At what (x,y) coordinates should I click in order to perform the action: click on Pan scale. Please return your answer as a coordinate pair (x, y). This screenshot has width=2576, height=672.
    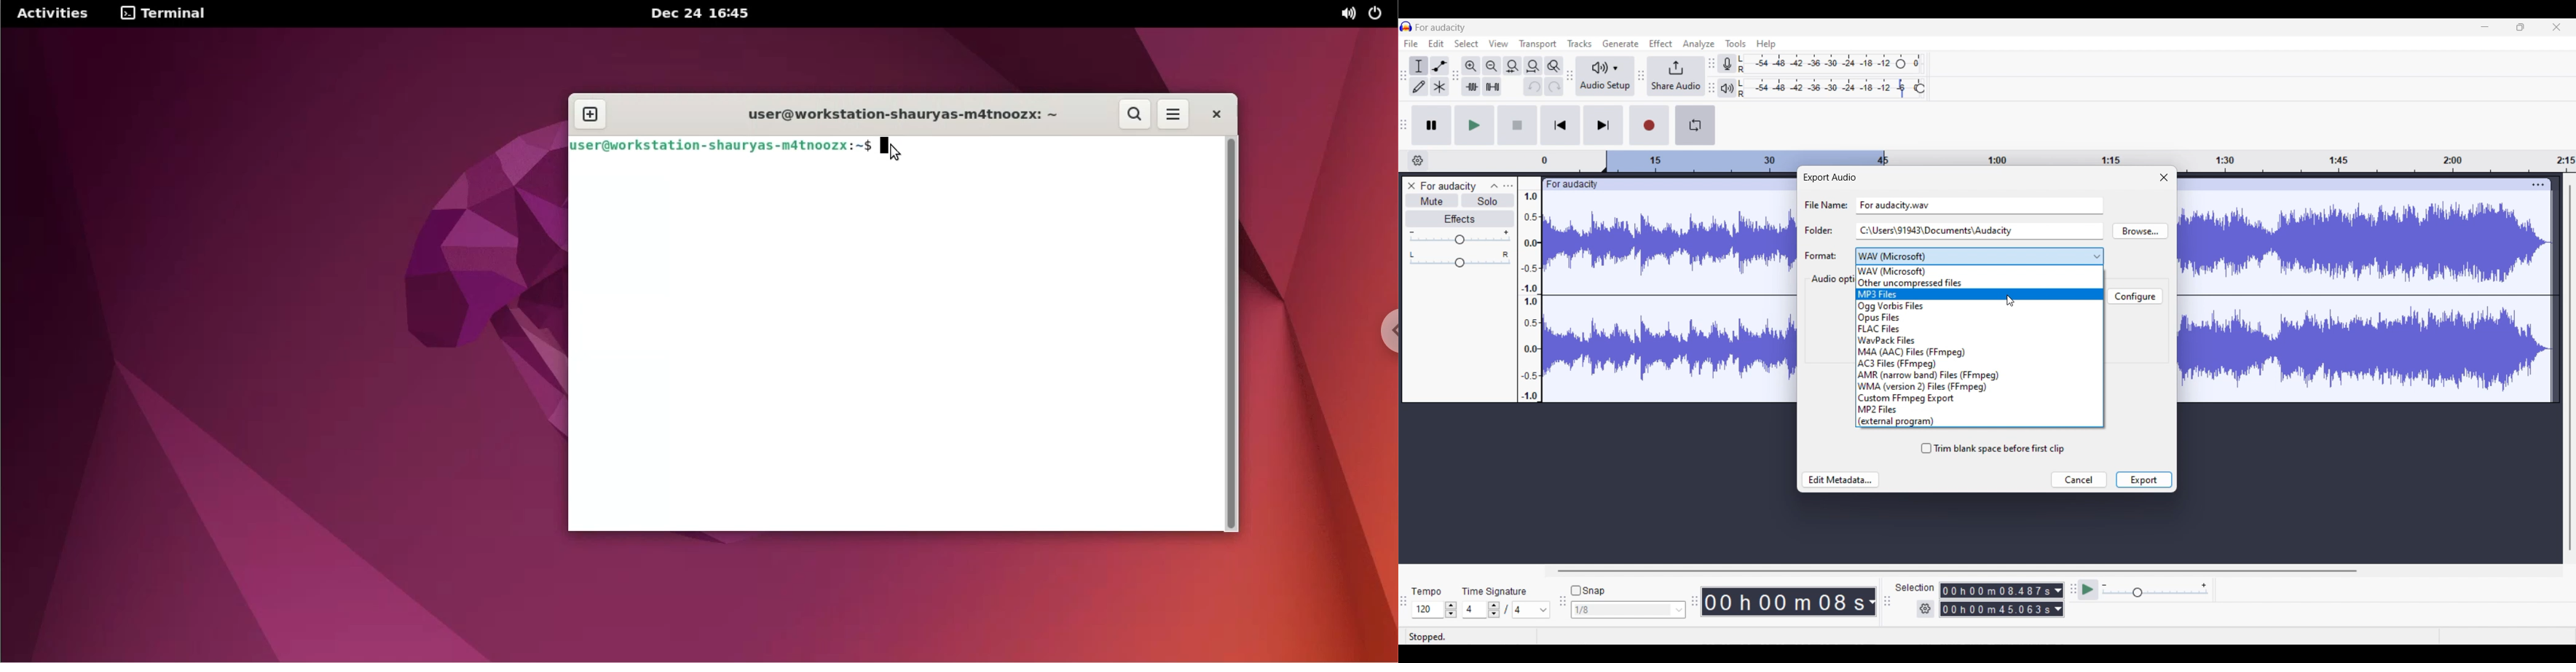
    Looking at the image, I should click on (1460, 260).